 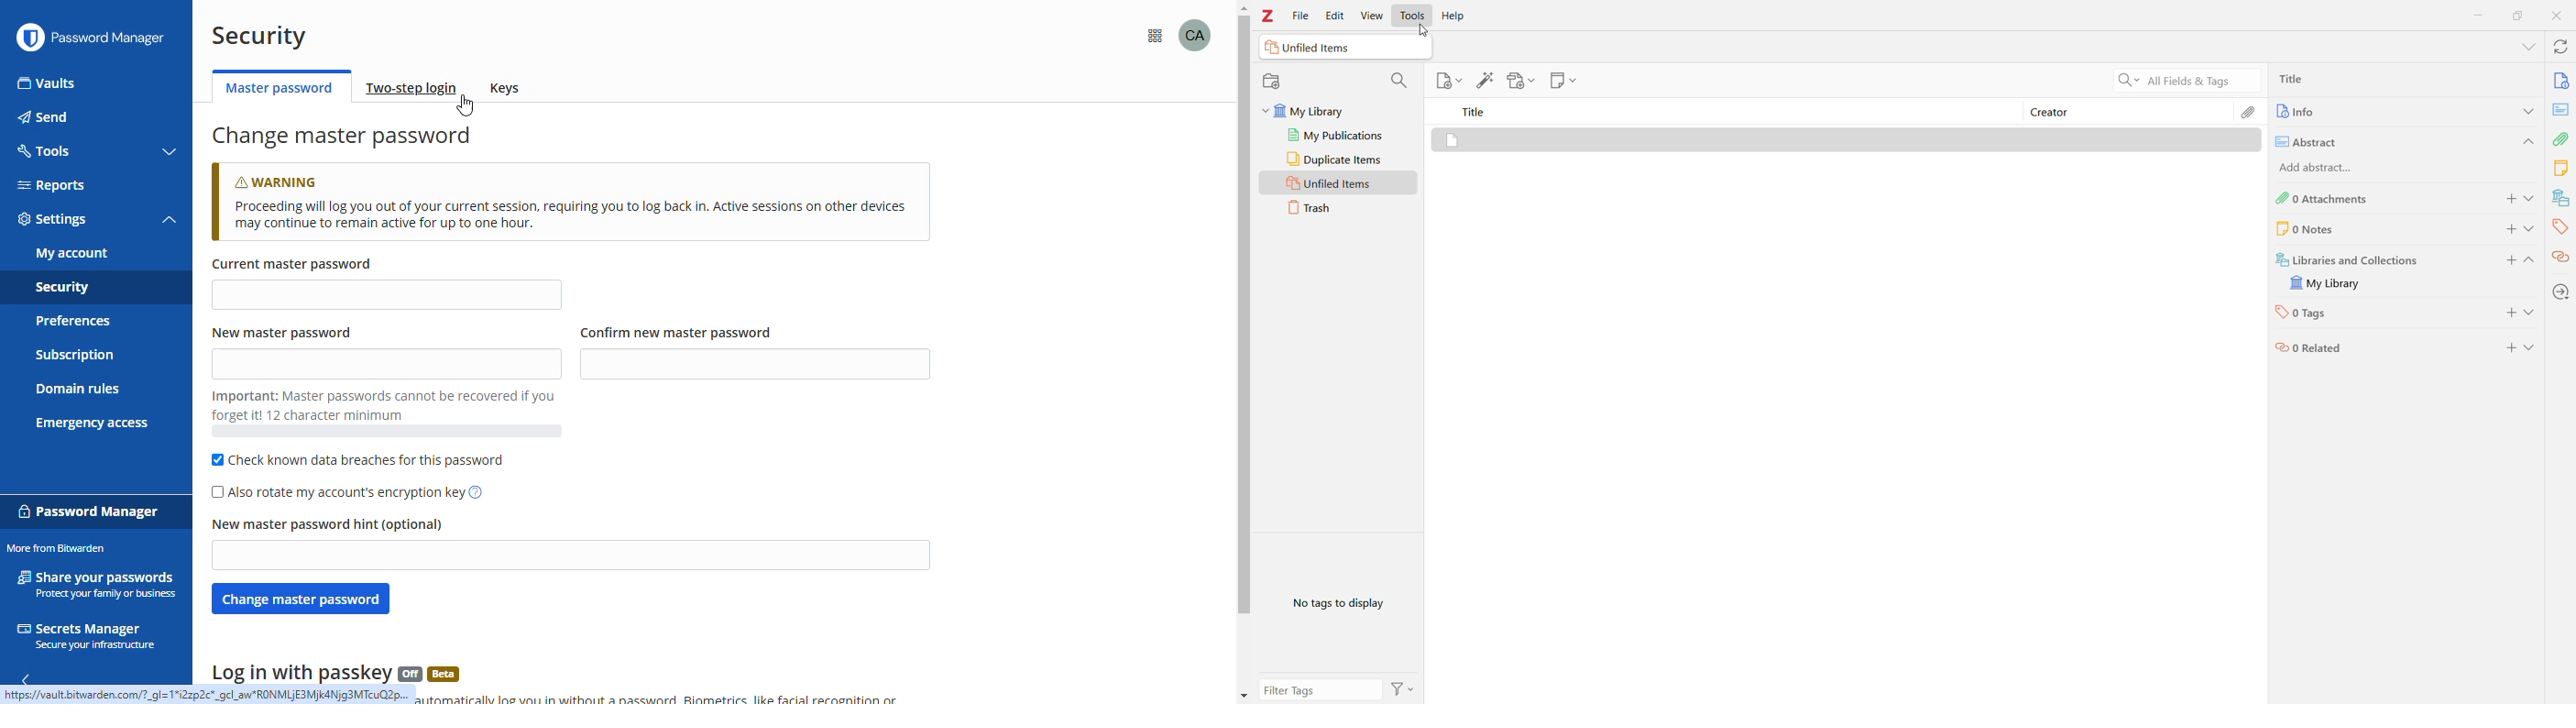 What do you see at coordinates (1239, 368) in the screenshot?
I see `vertical scroll bar` at bounding box center [1239, 368].